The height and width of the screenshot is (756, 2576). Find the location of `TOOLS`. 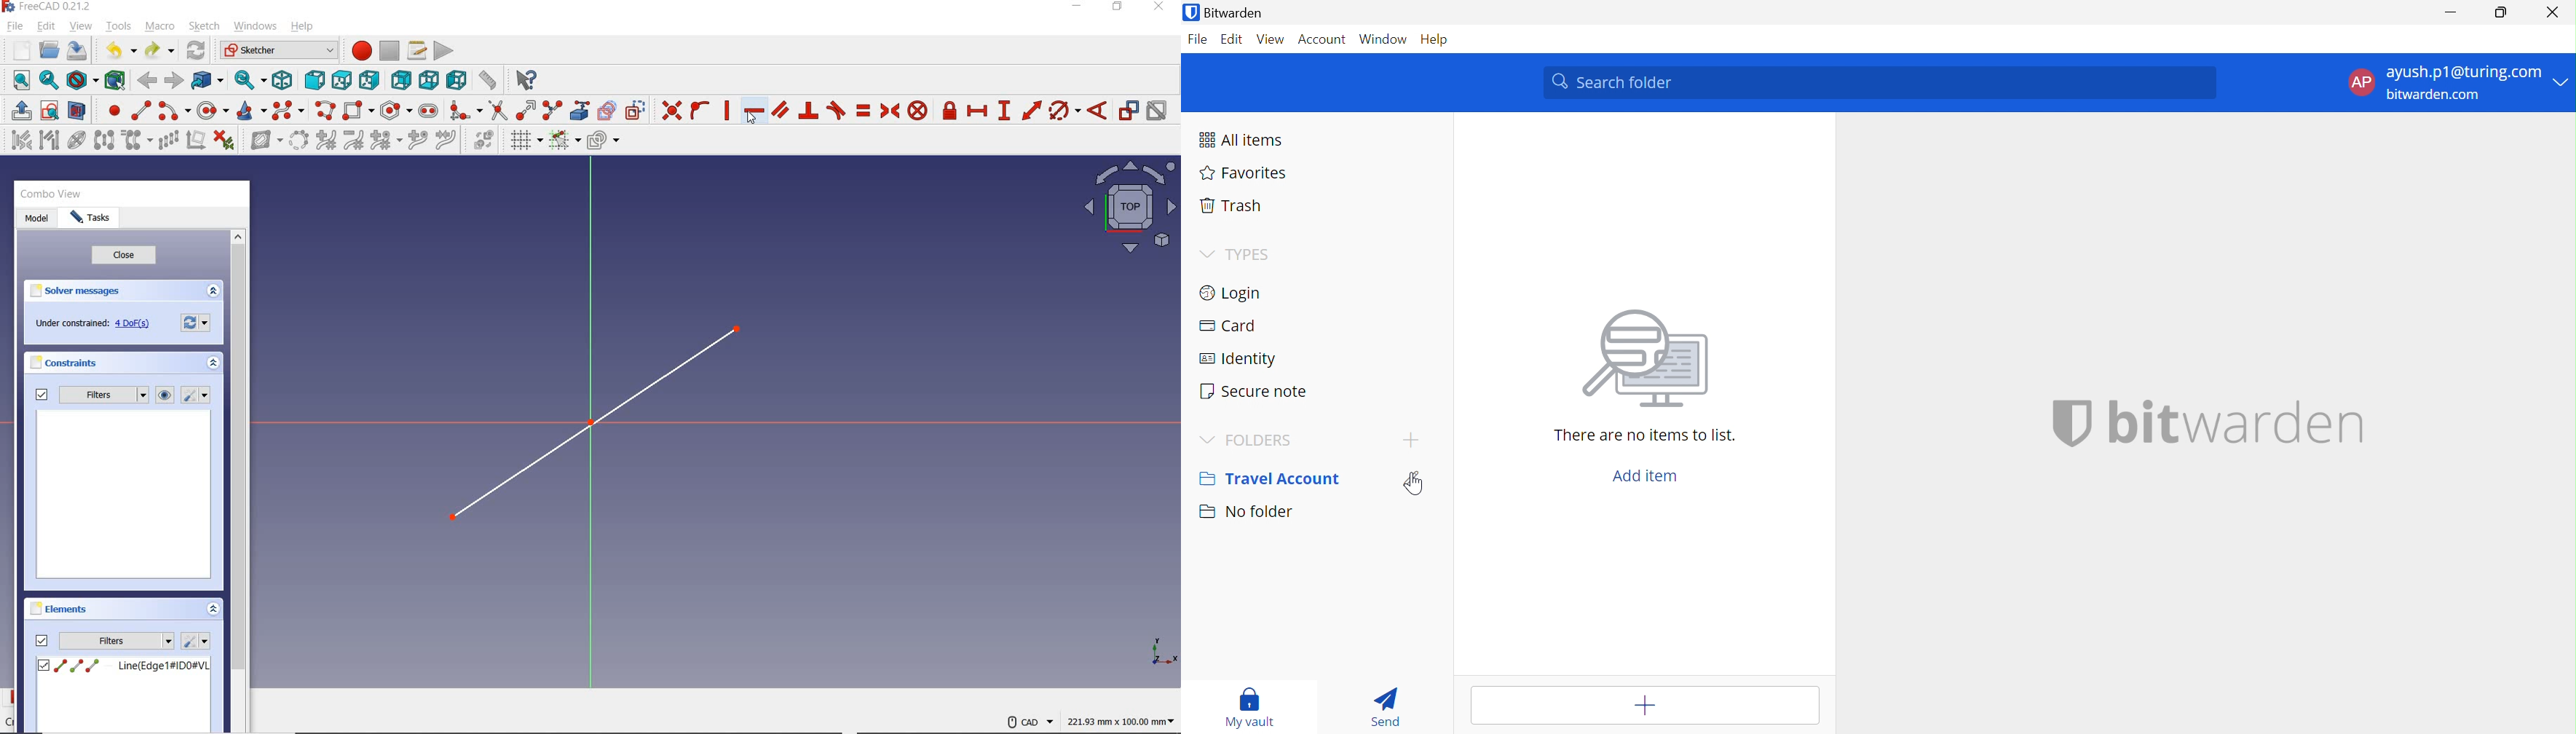

TOOLS is located at coordinates (119, 26).